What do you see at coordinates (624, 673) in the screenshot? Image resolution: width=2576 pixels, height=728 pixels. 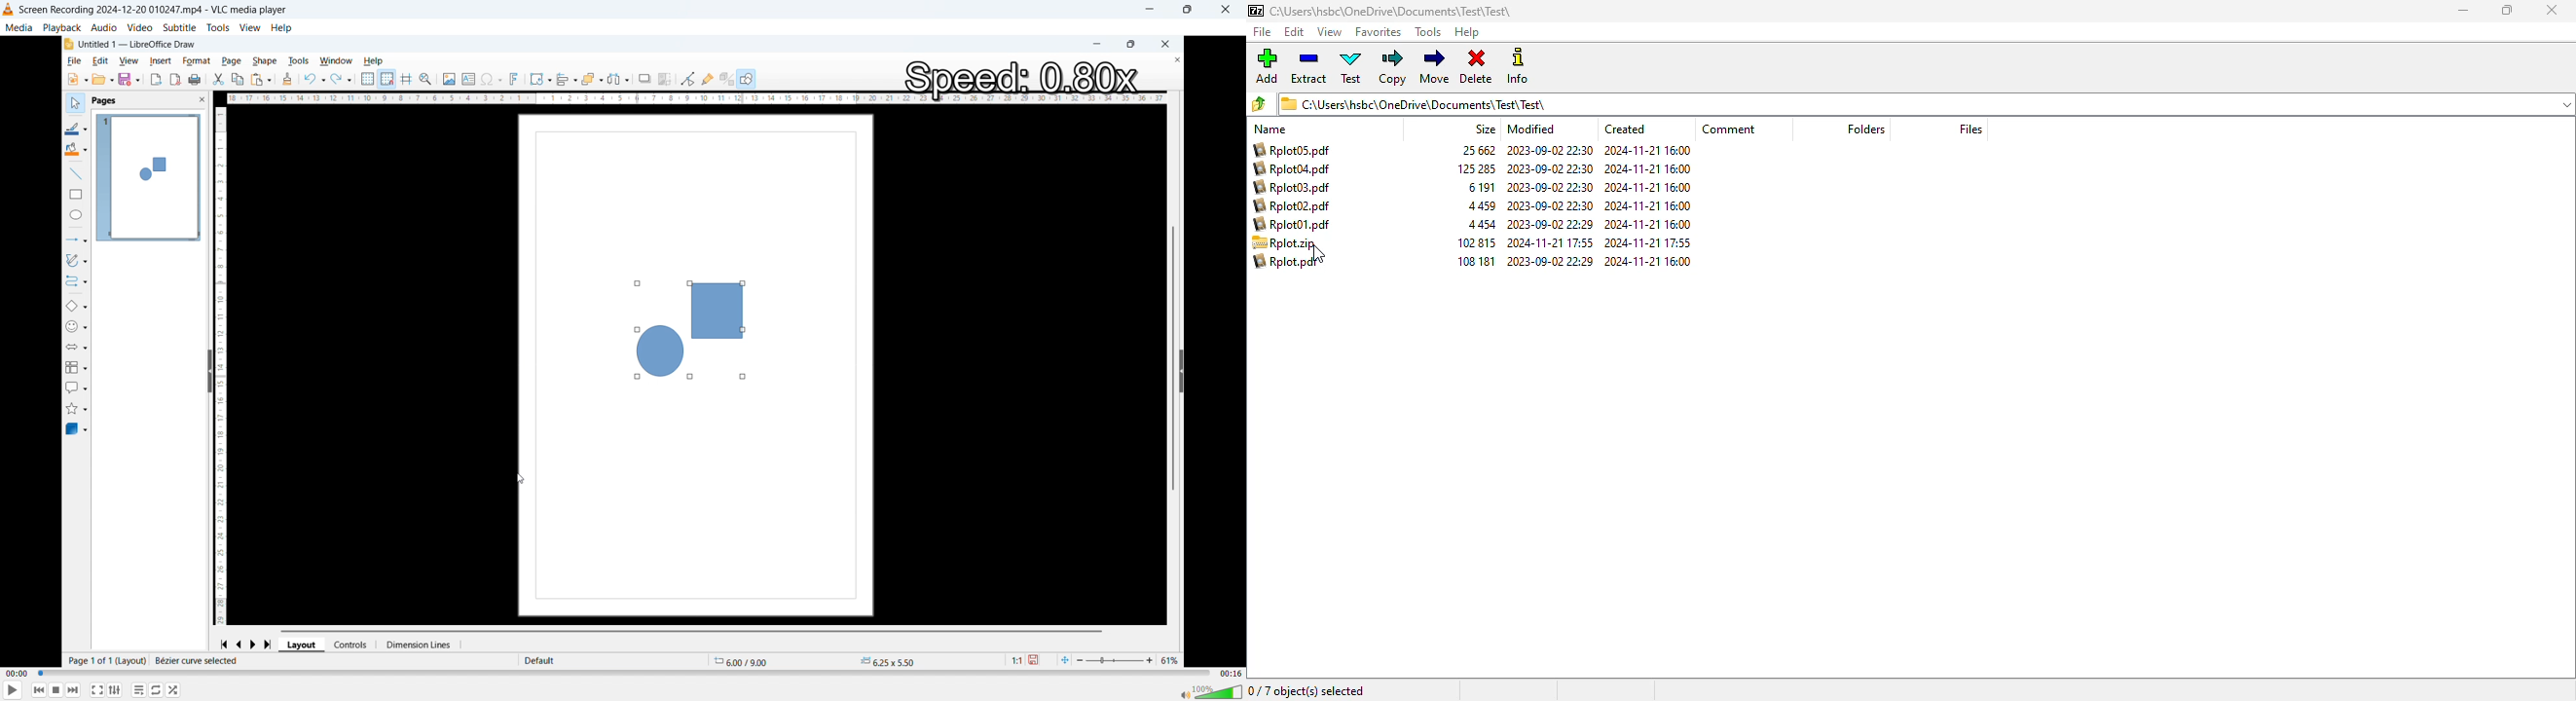 I see `time bar ` at bounding box center [624, 673].